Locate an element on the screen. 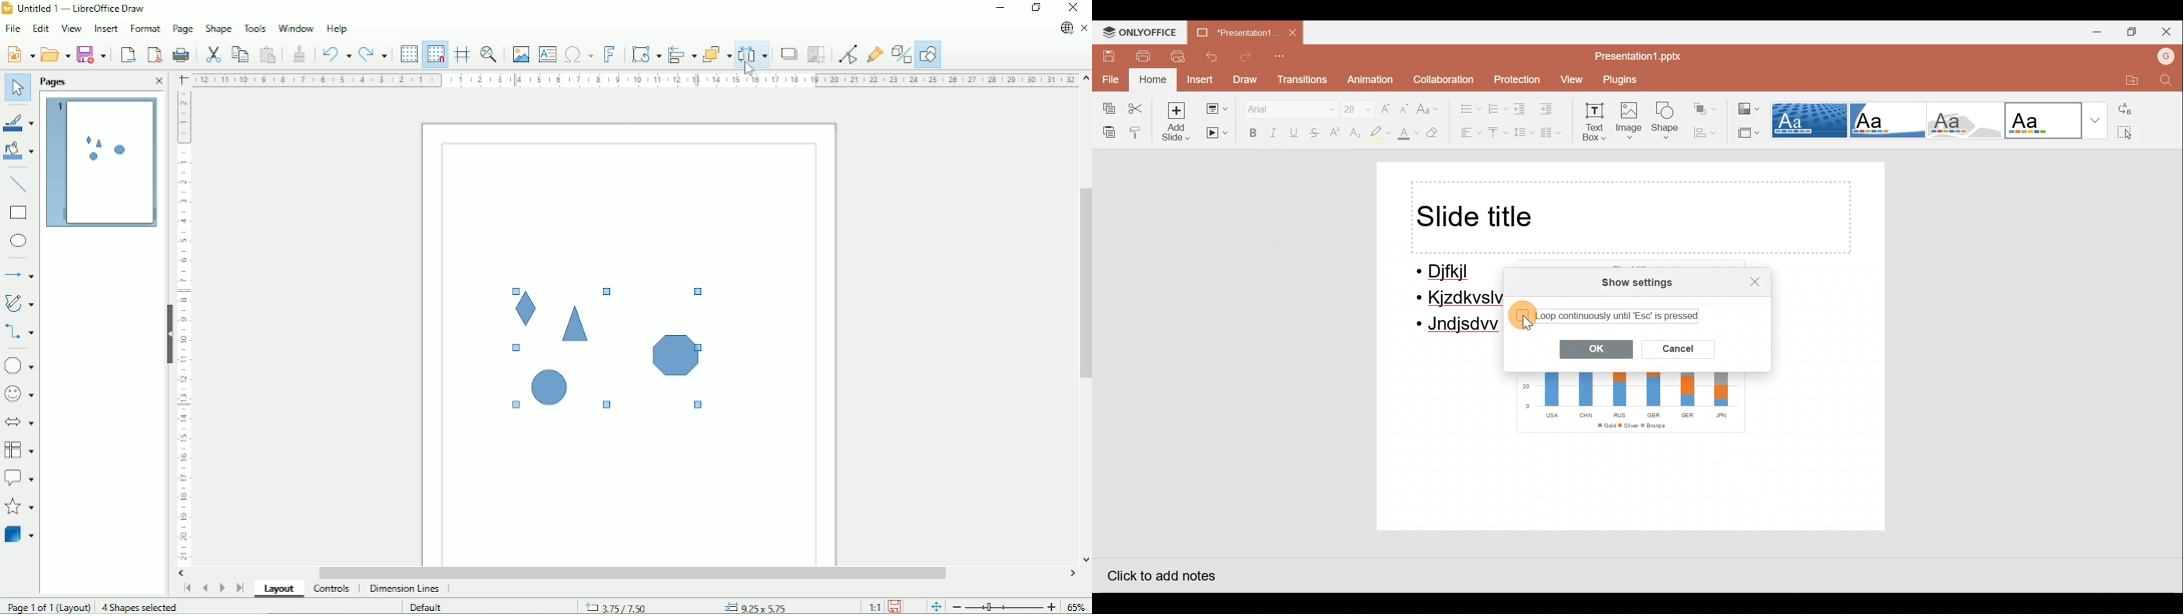 This screenshot has width=2184, height=616. Connectors is located at coordinates (20, 333).